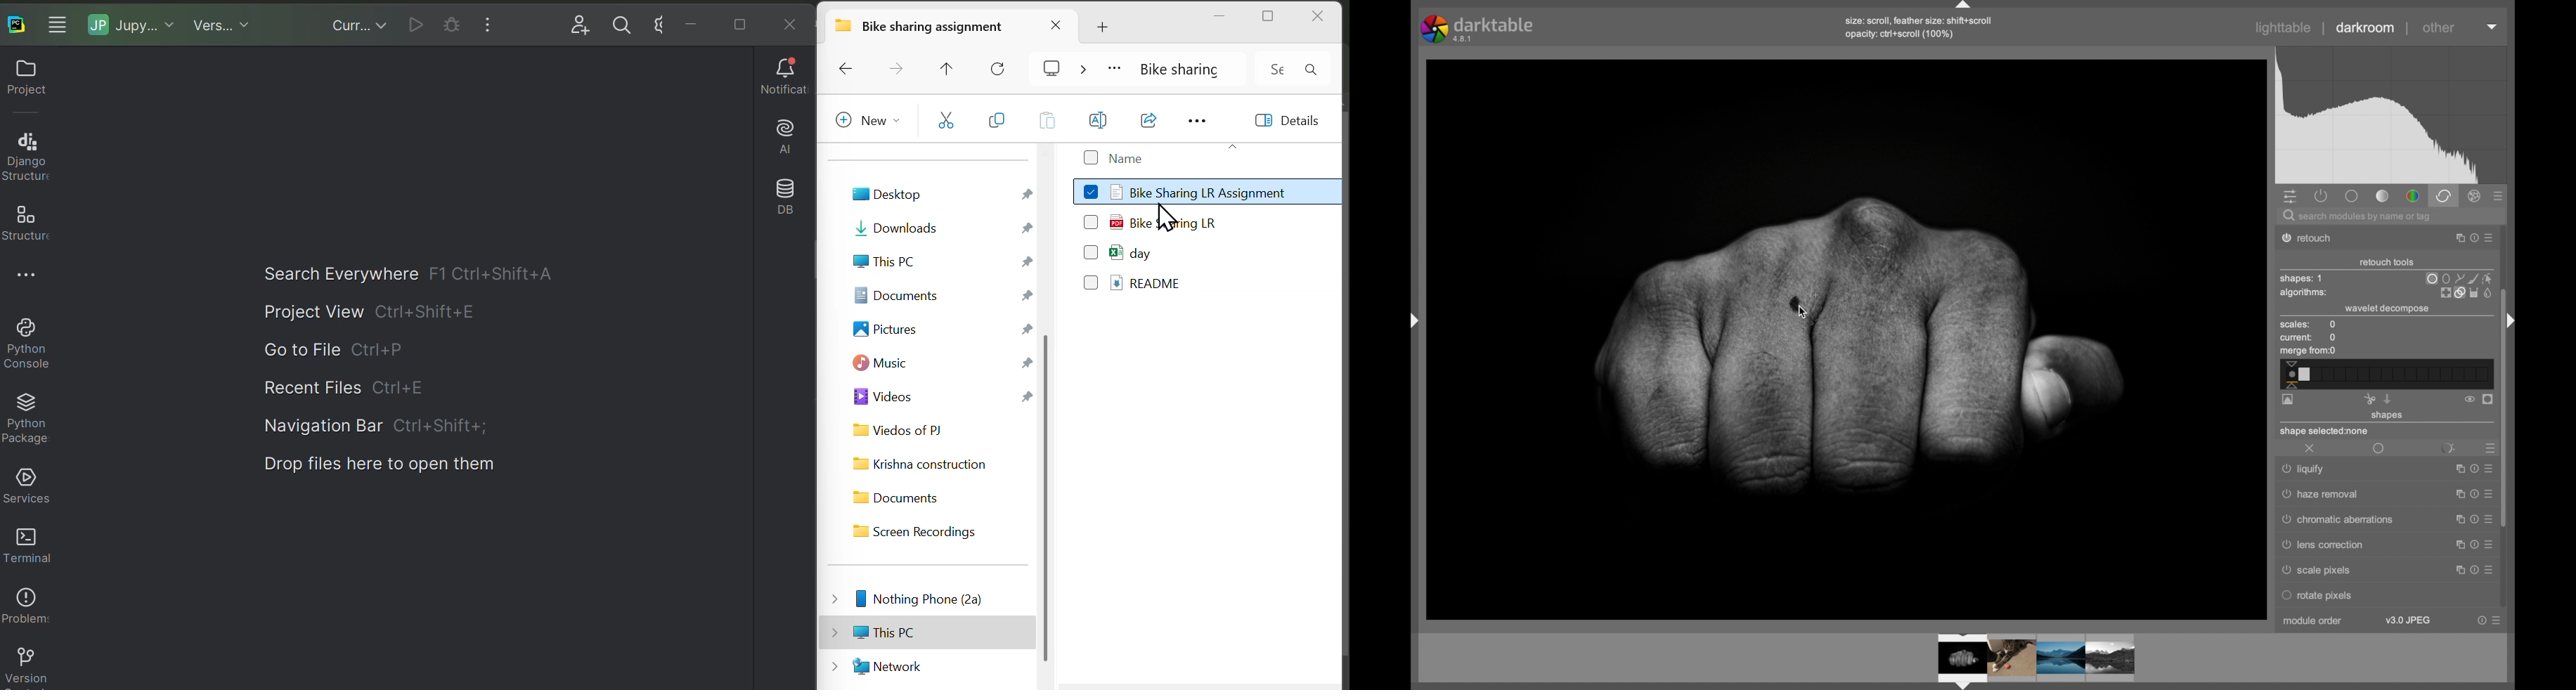 This screenshot has height=700, width=2576. I want to click on More options, so click(1209, 121).